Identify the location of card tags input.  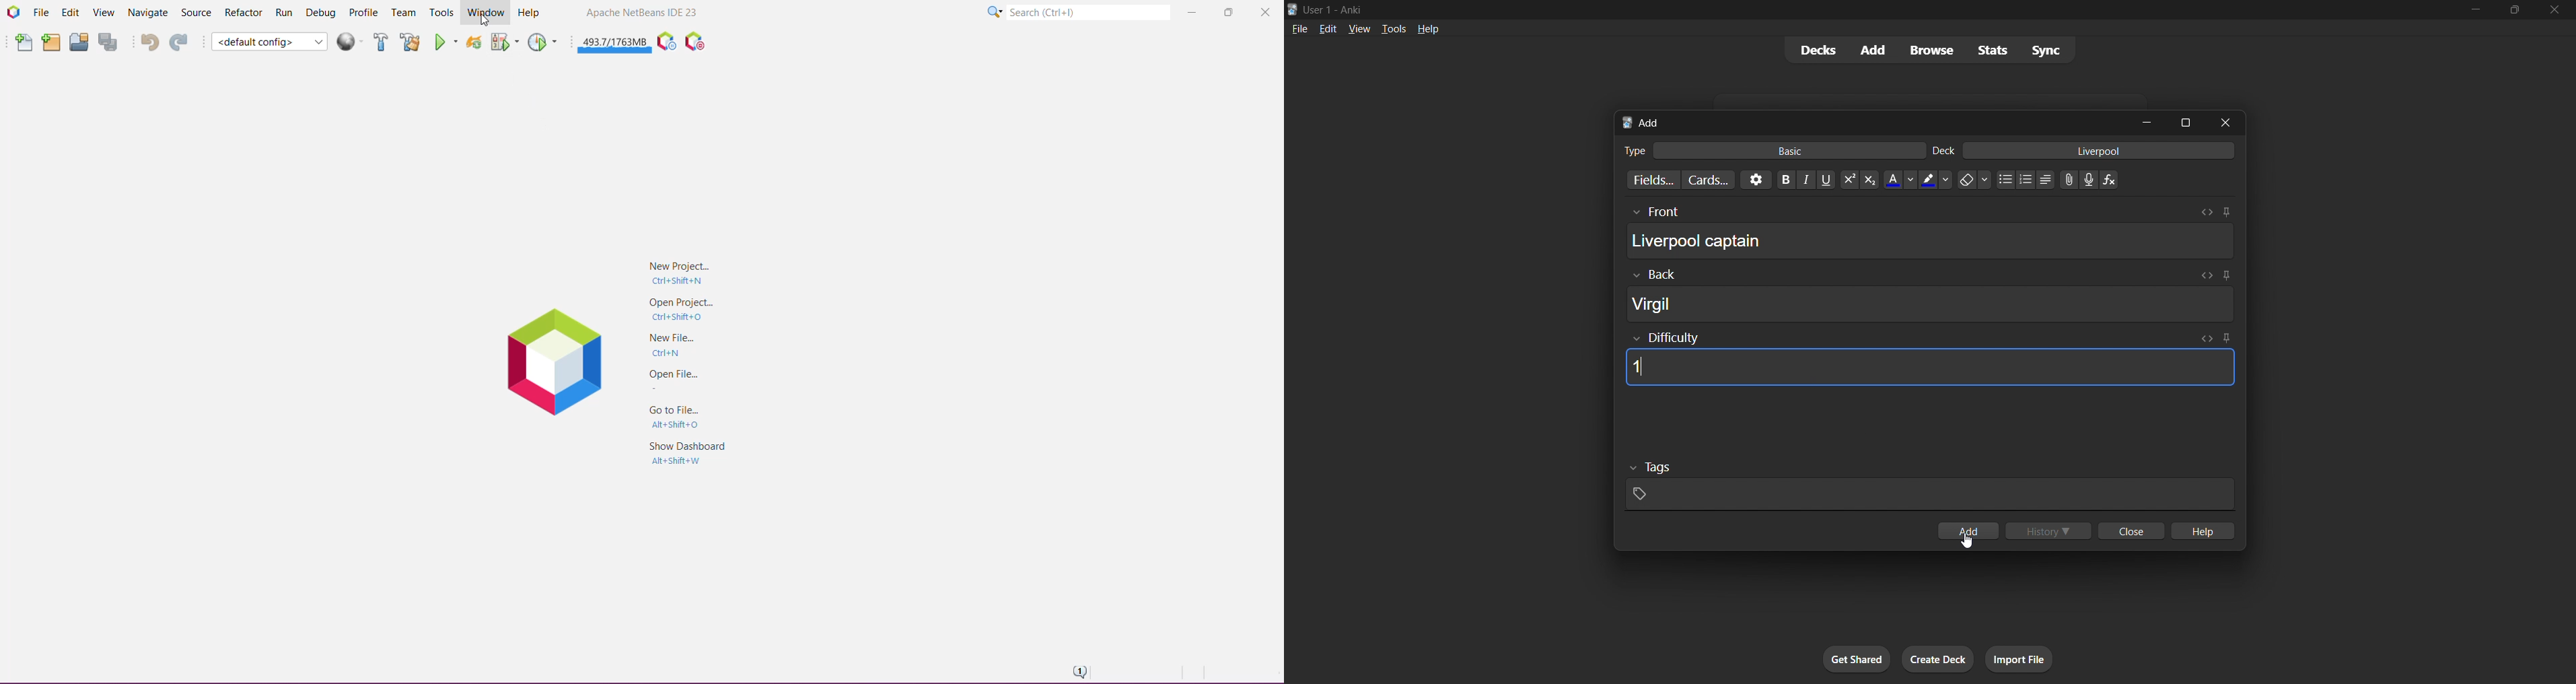
(1930, 495).